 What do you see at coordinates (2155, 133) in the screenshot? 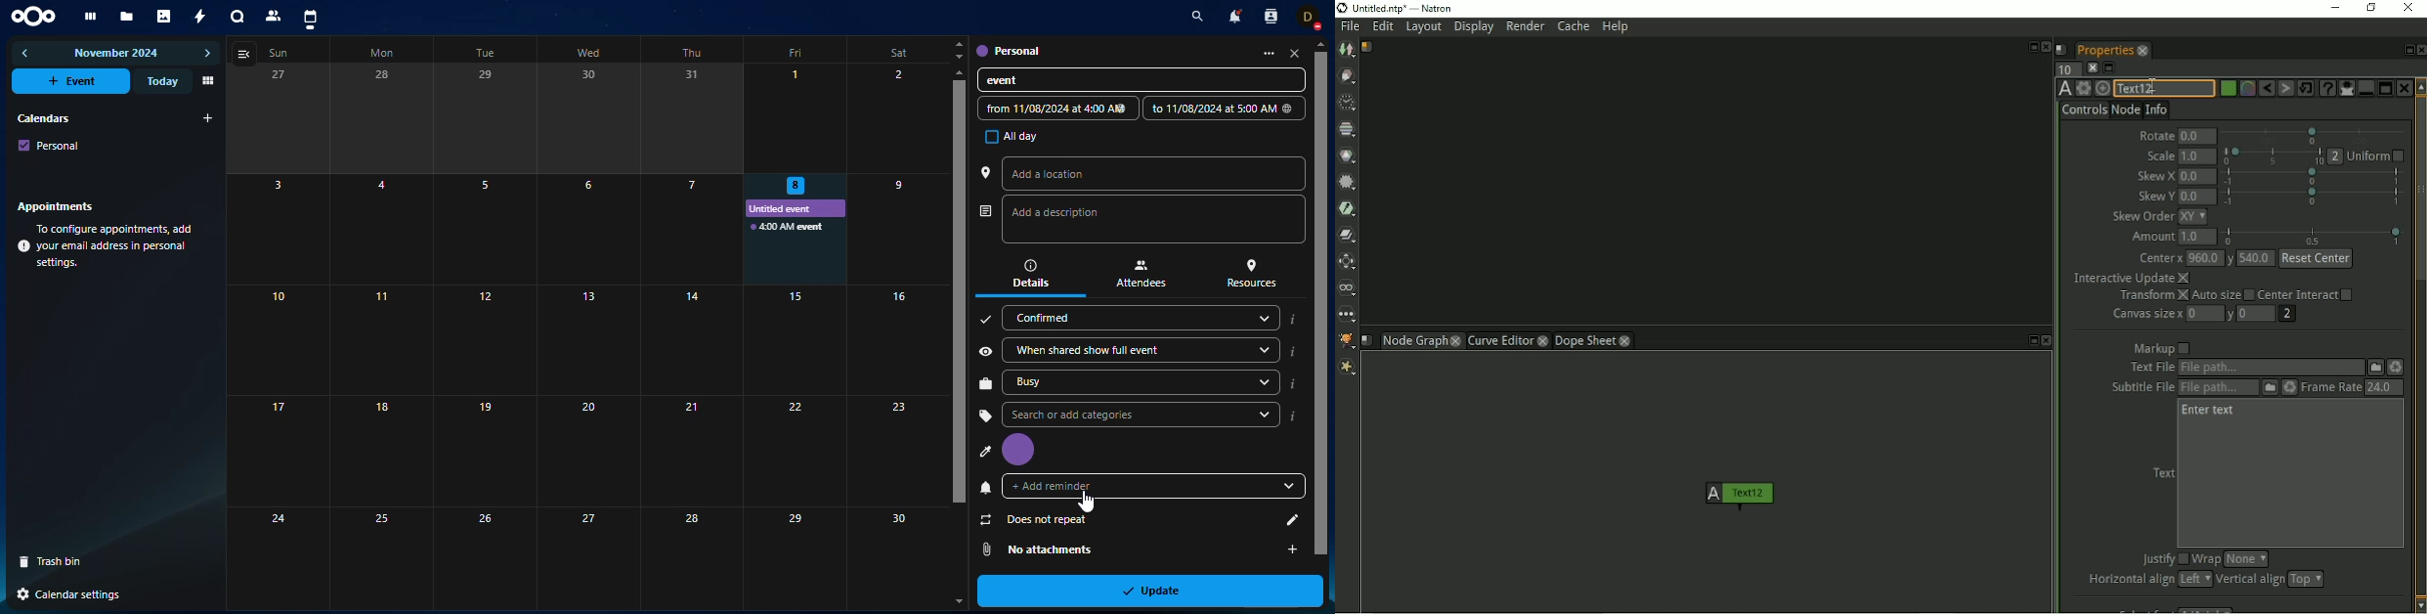
I see `Rotate` at bounding box center [2155, 133].